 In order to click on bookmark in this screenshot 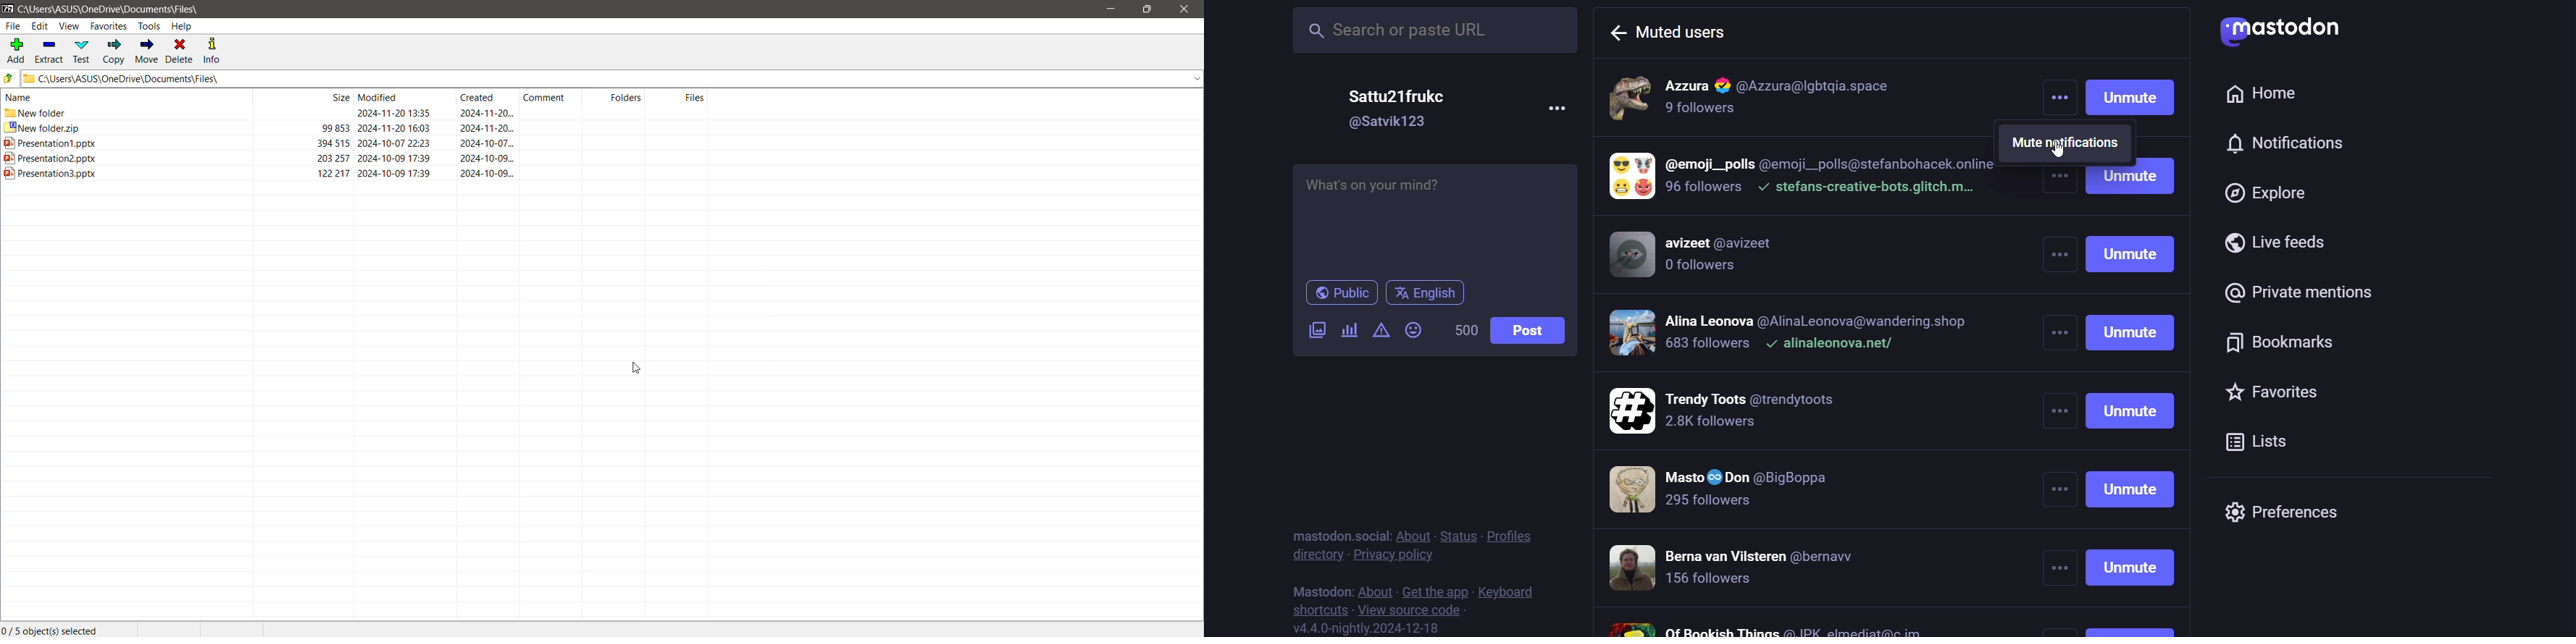, I will do `click(2275, 339)`.